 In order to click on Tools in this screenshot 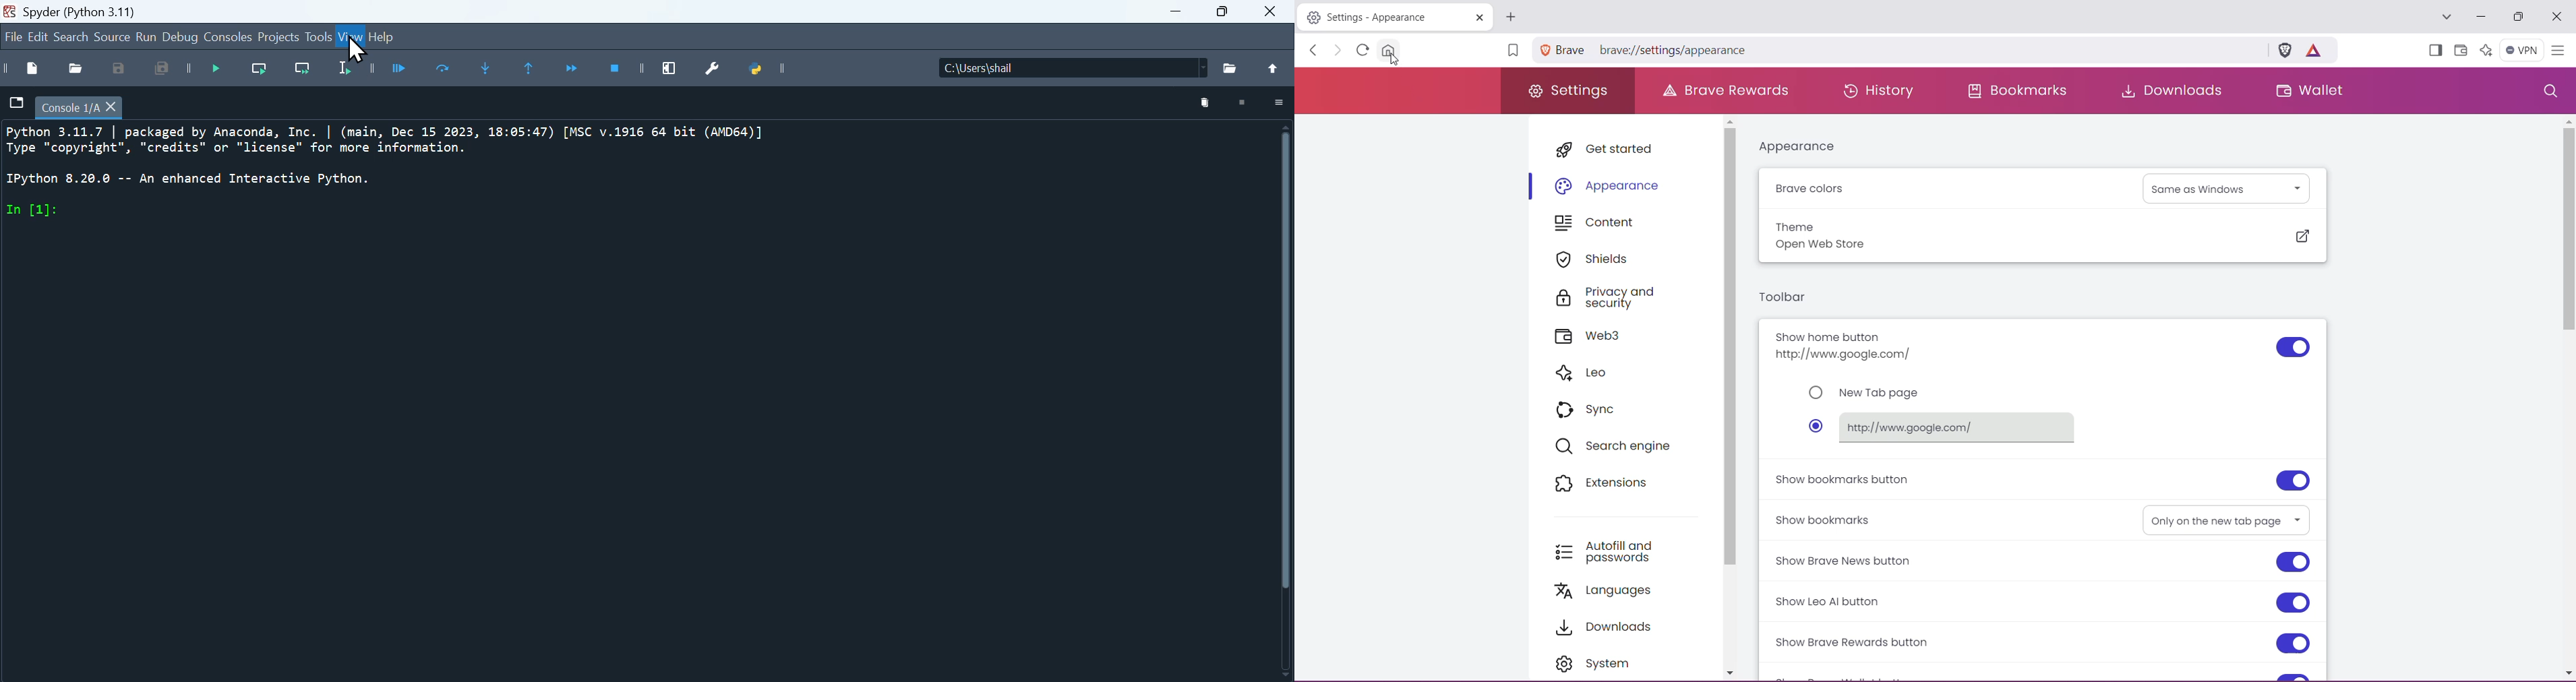, I will do `click(316, 38)`.